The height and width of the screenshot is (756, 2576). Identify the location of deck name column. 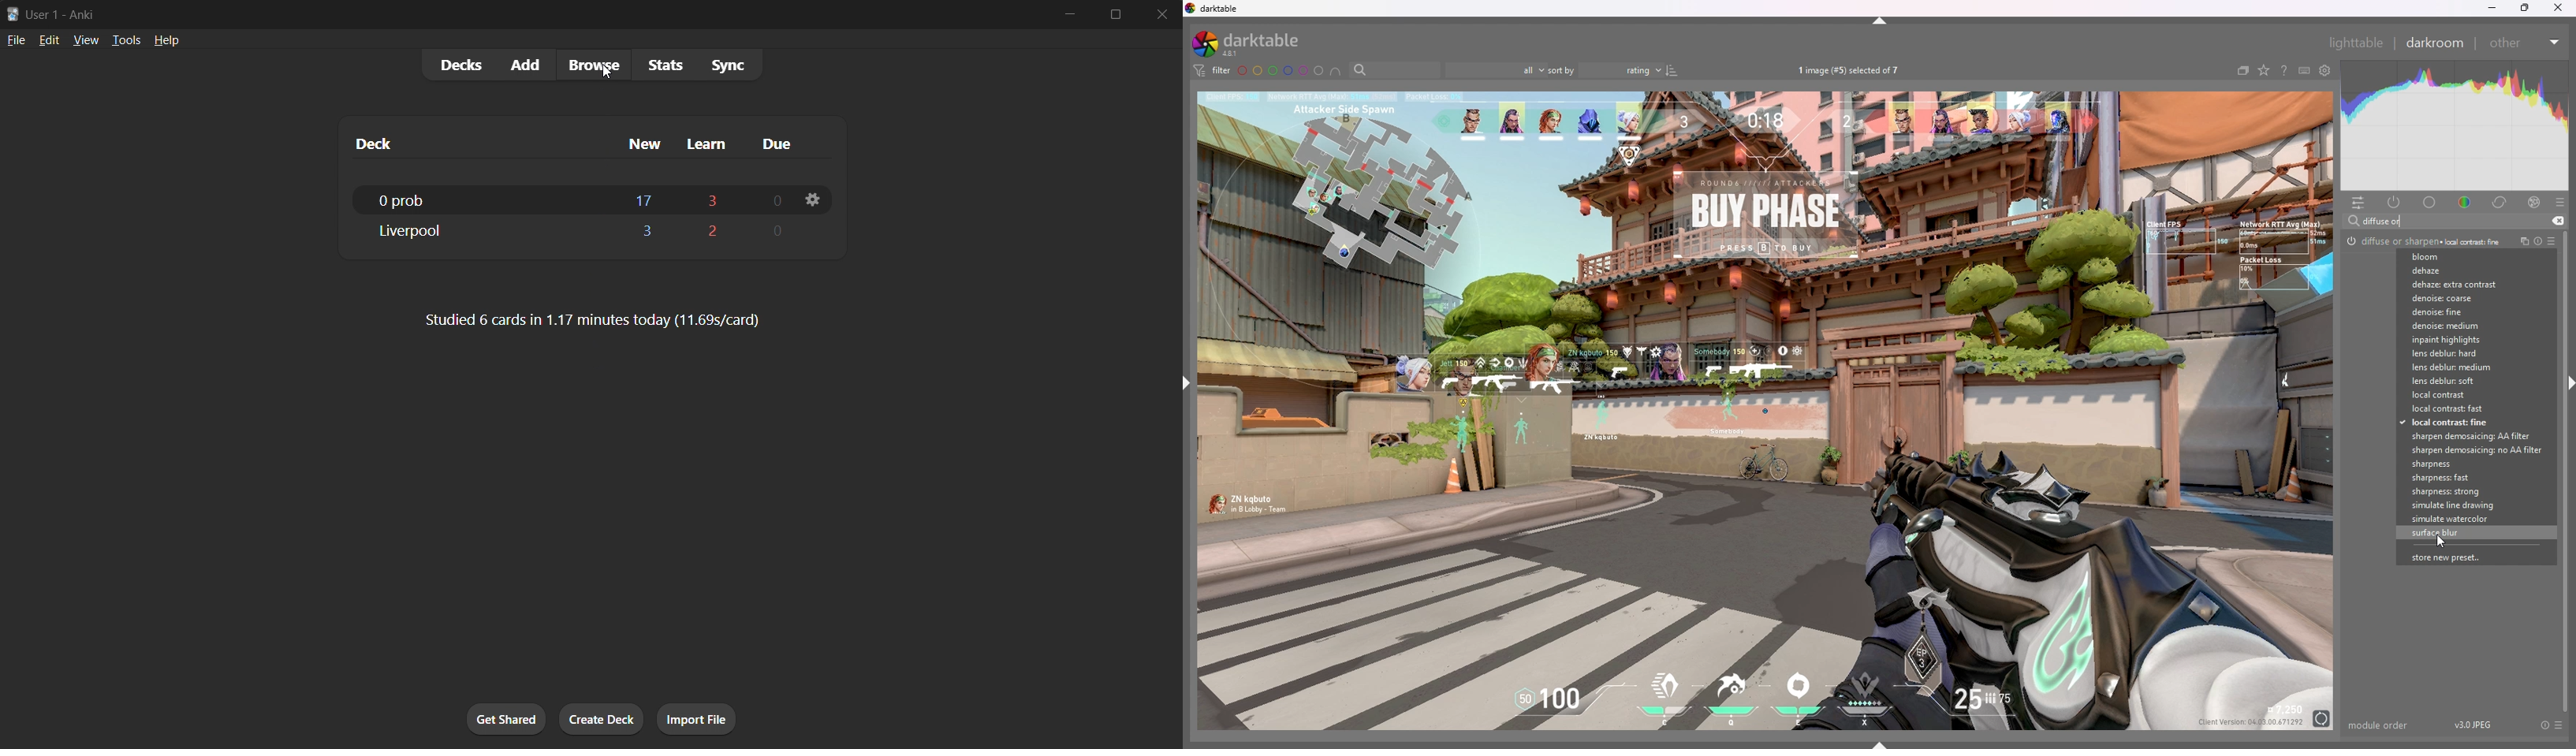
(403, 143).